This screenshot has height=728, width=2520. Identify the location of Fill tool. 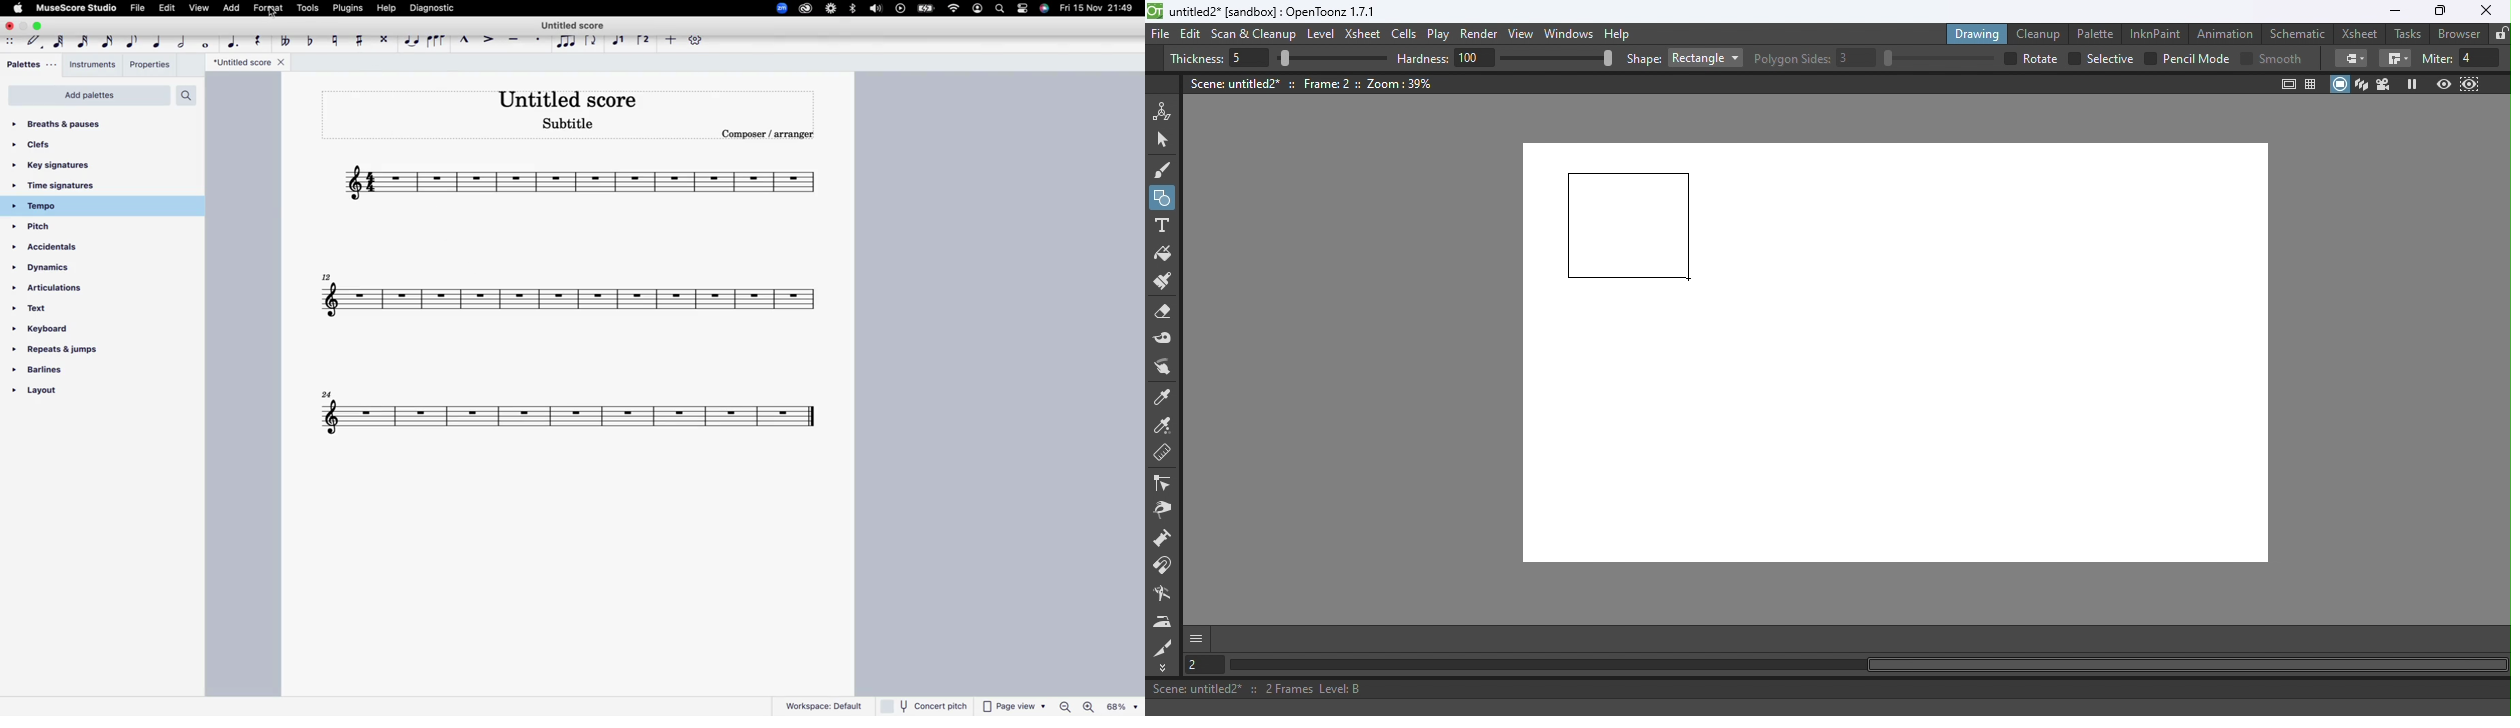
(1163, 256).